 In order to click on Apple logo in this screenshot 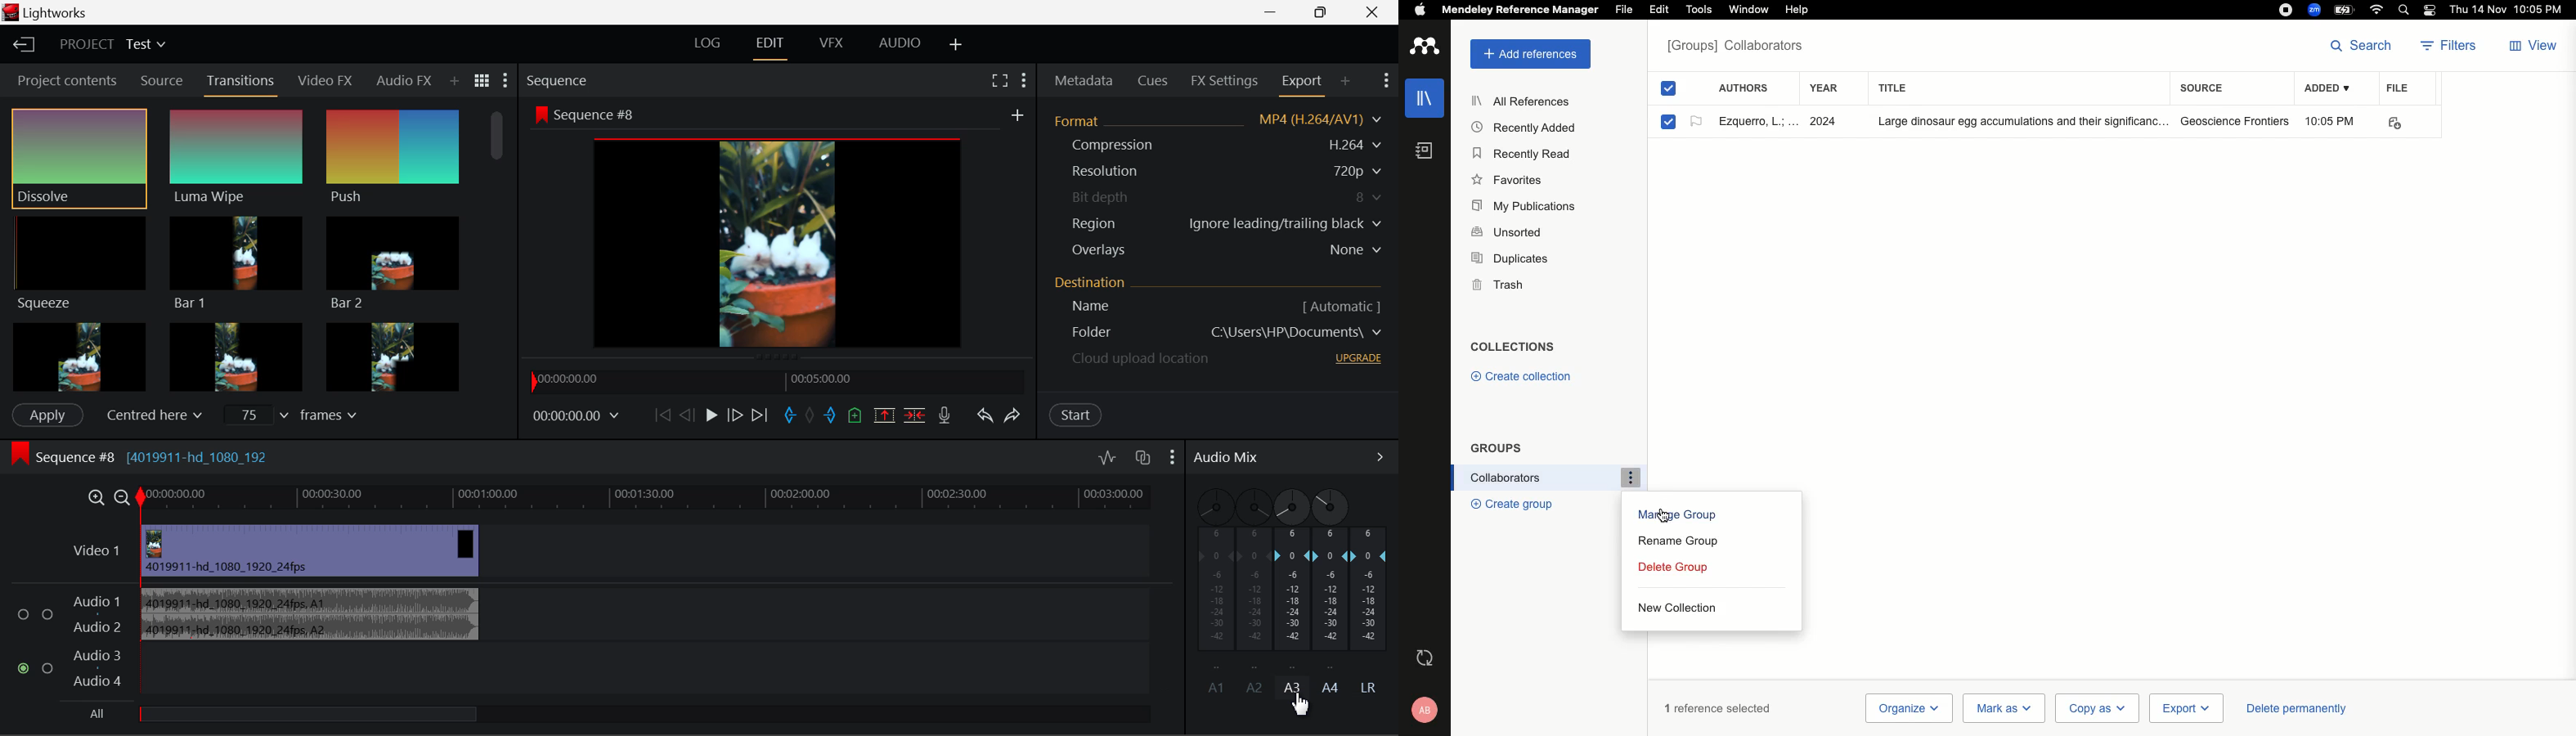, I will do `click(1420, 8)`.